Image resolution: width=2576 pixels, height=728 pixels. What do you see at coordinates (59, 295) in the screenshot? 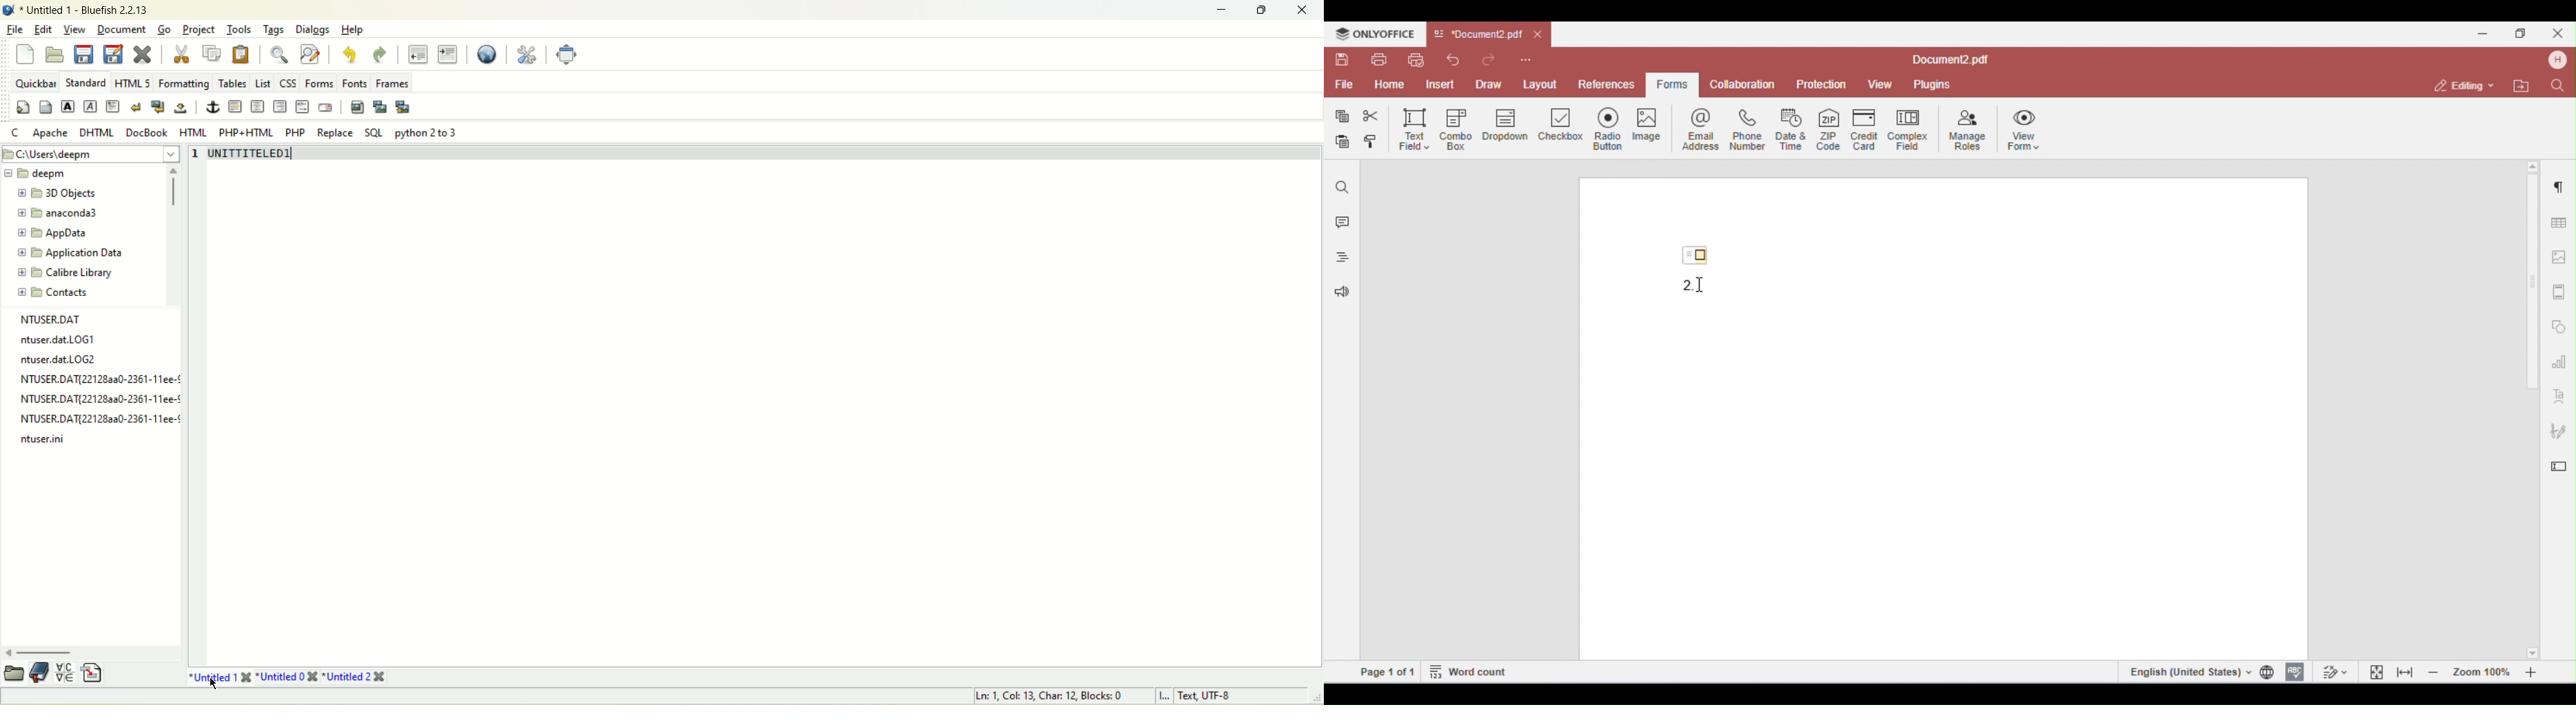
I see `contacts` at bounding box center [59, 295].